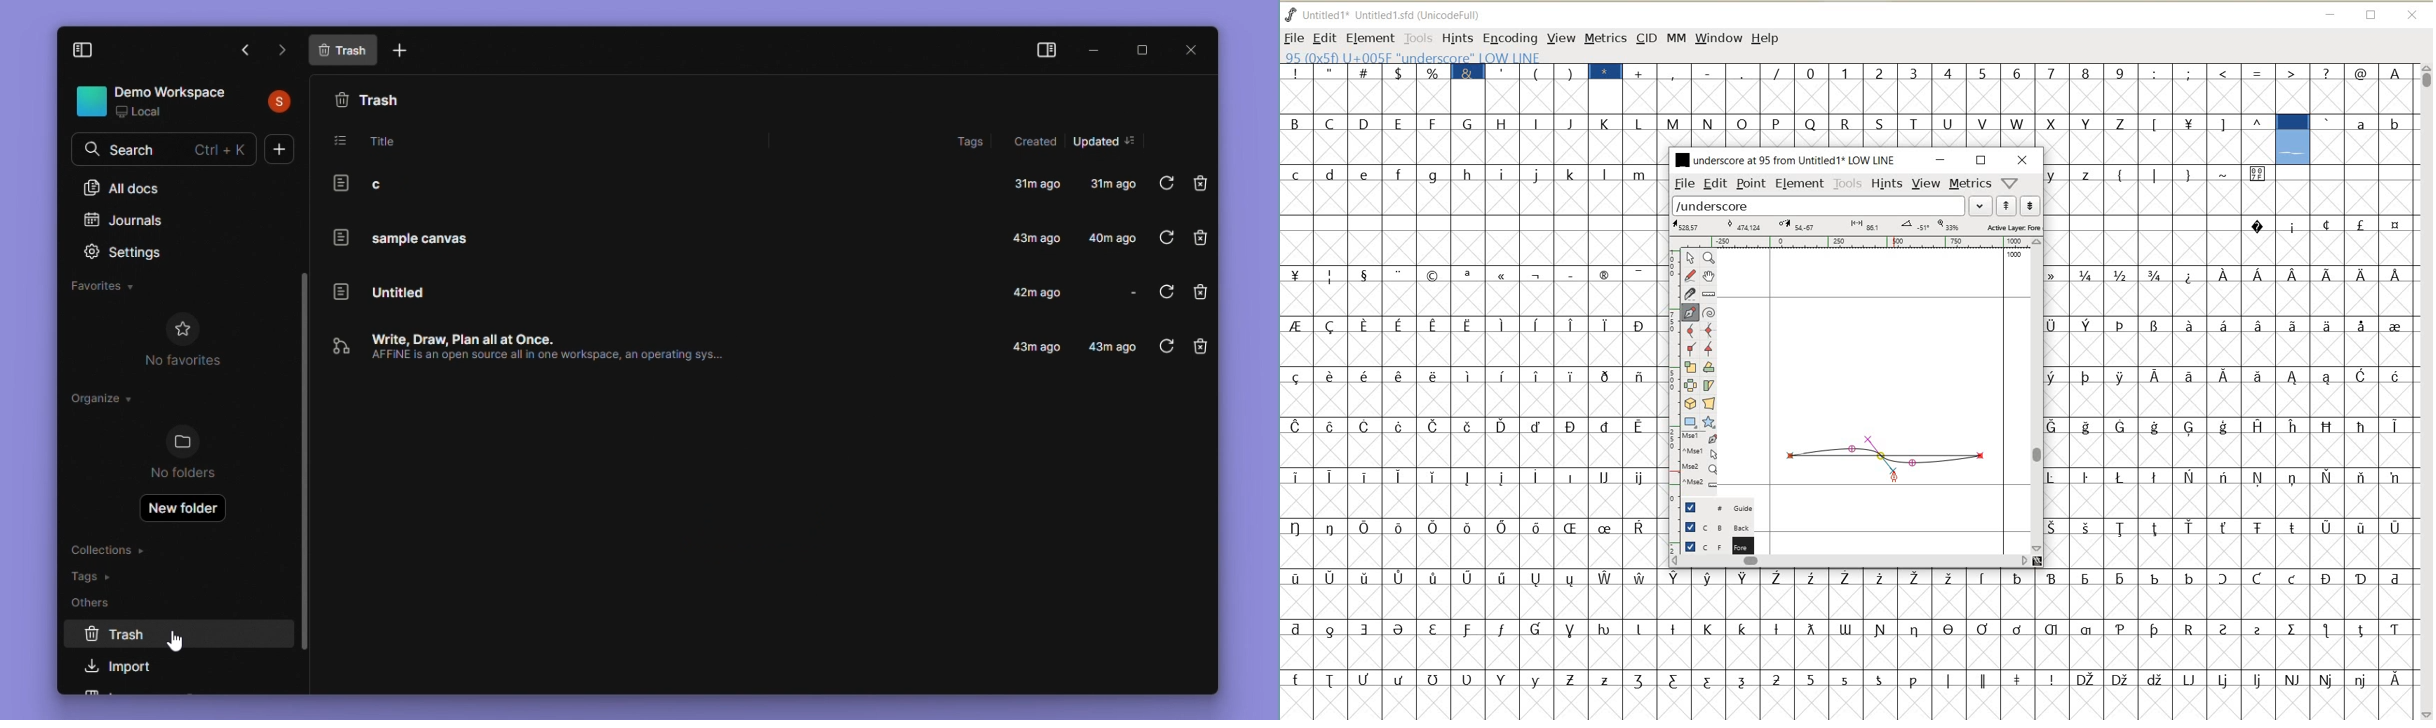  Describe the element at coordinates (1709, 294) in the screenshot. I see `measure a distance, angle between points` at that location.